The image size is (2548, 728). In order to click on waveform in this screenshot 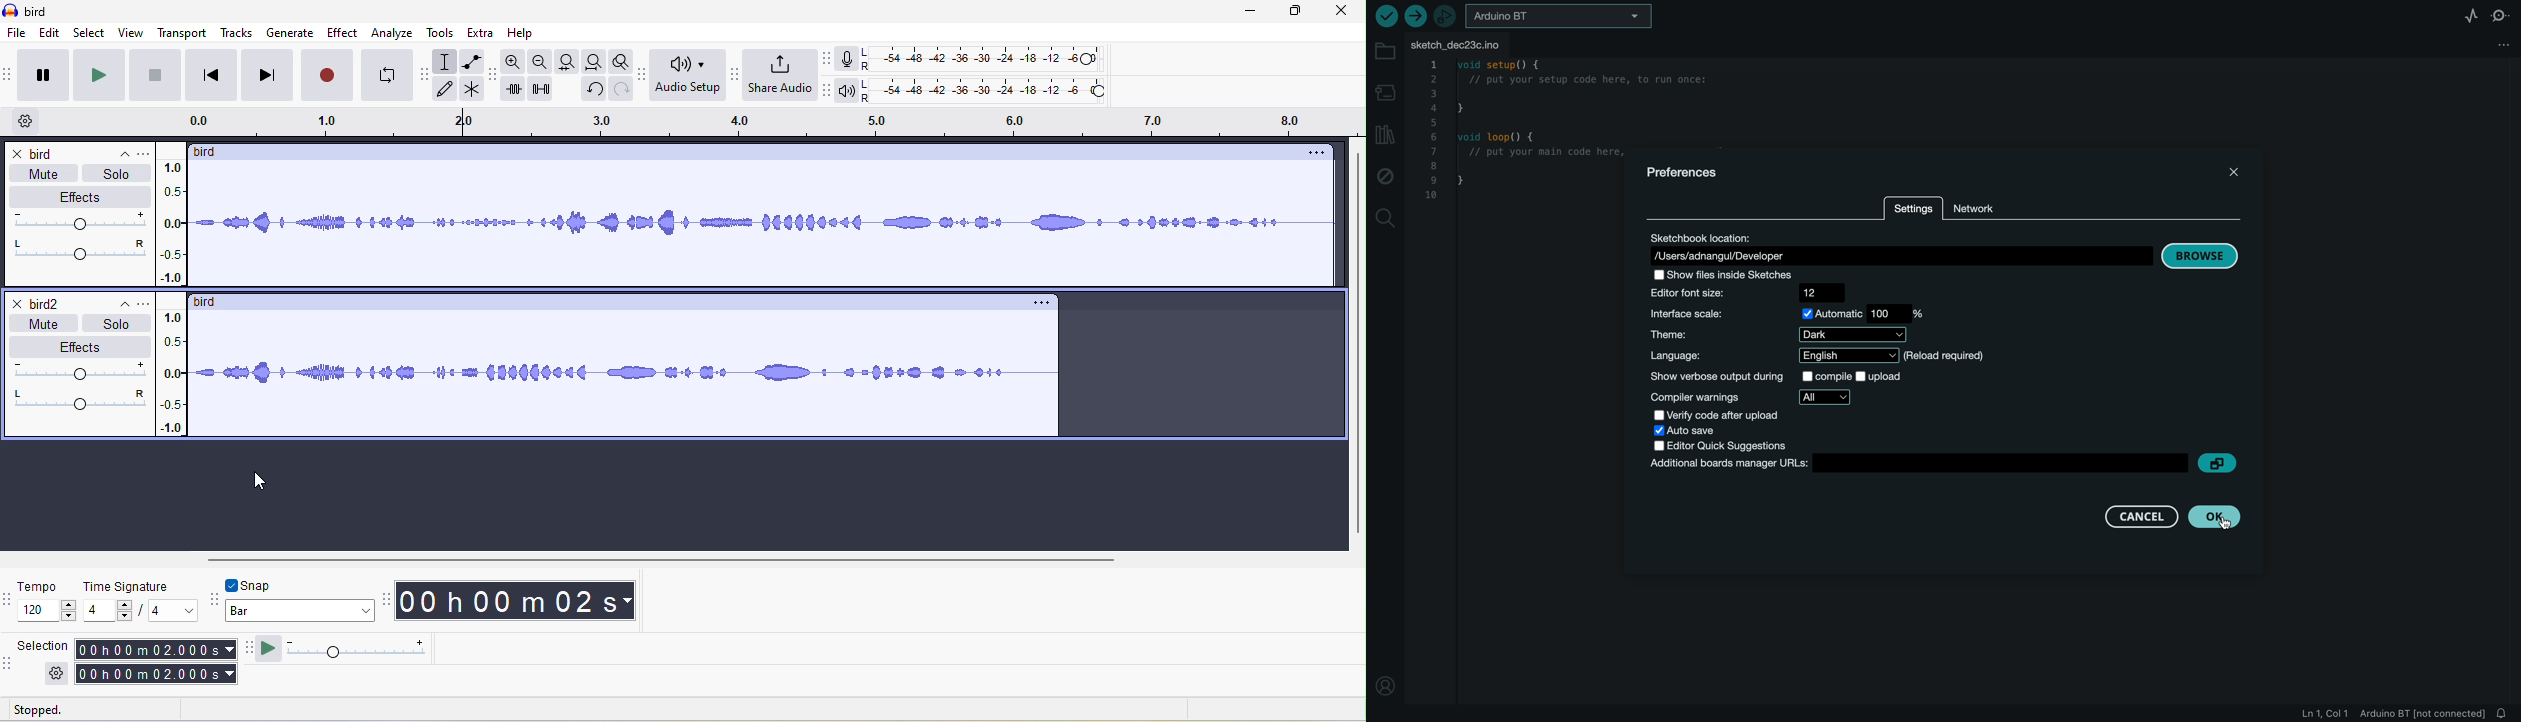, I will do `click(624, 374)`.